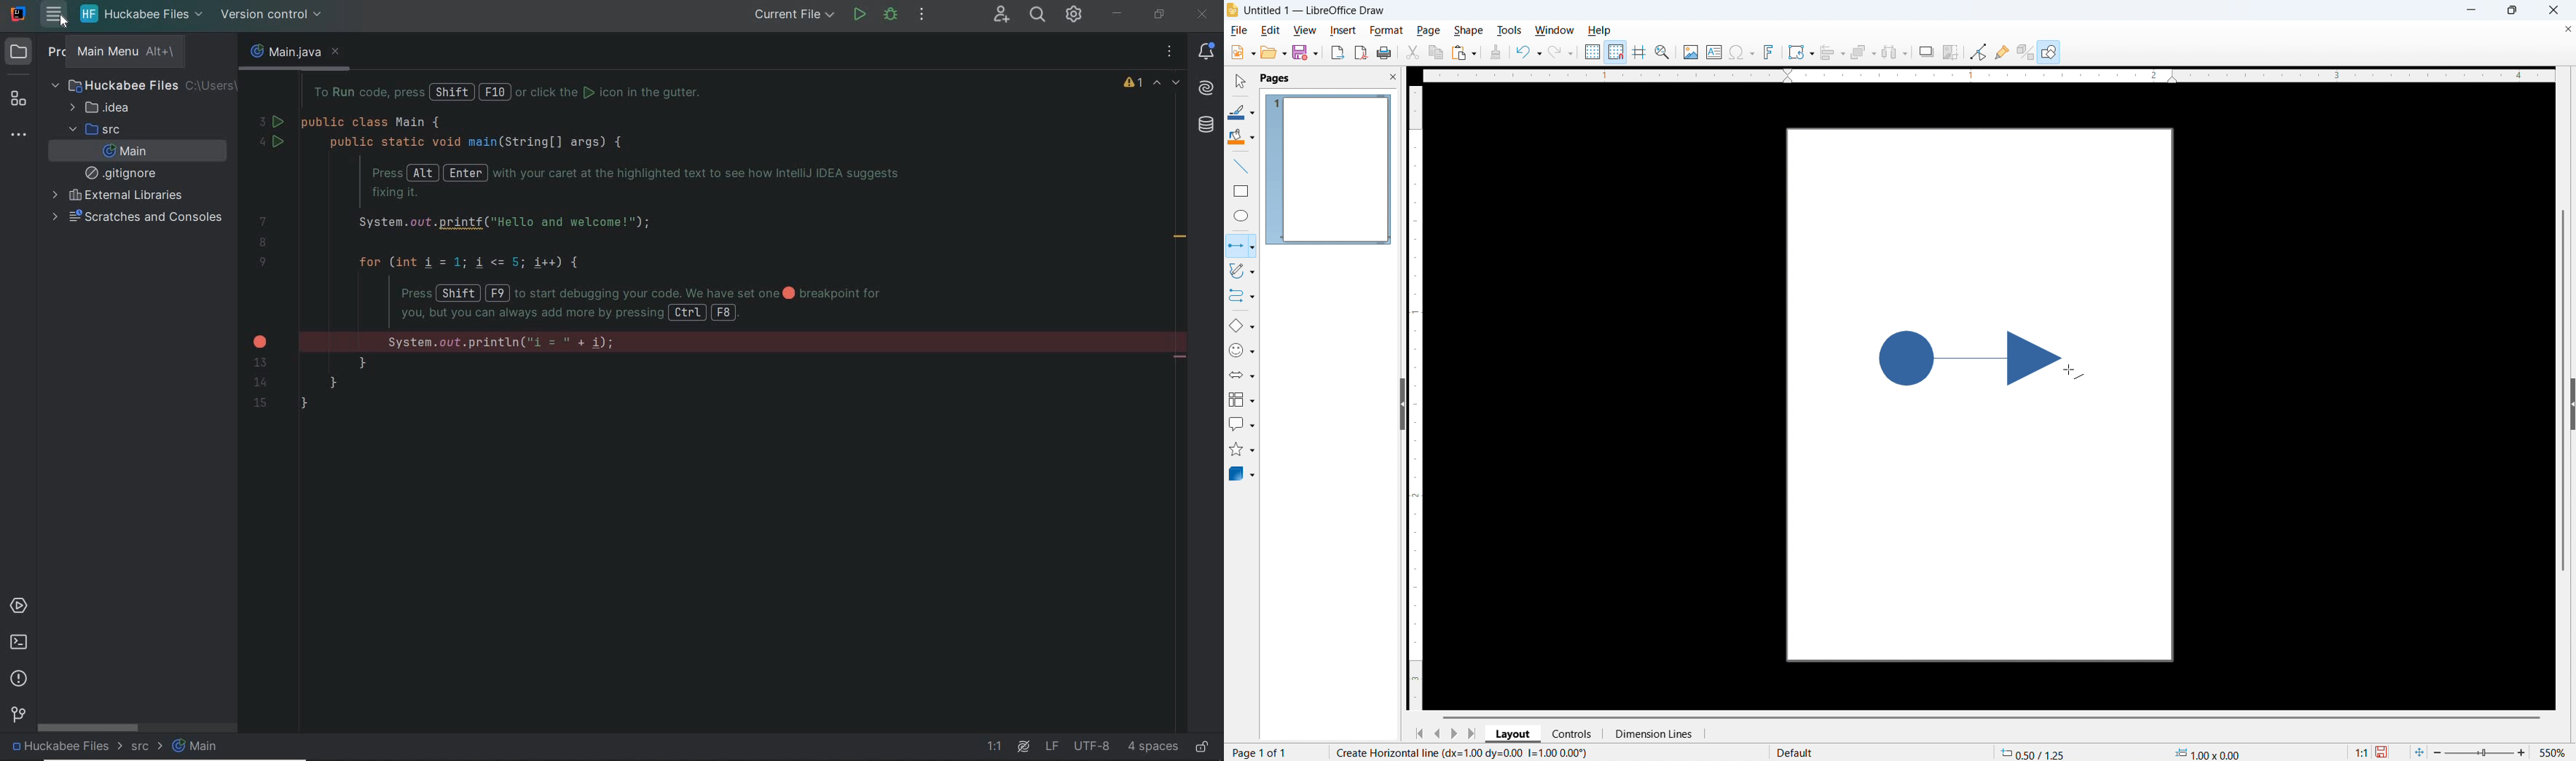 The width and height of the screenshot is (2576, 784). What do you see at coordinates (1241, 137) in the screenshot?
I see `Background colour ` at bounding box center [1241, 137].